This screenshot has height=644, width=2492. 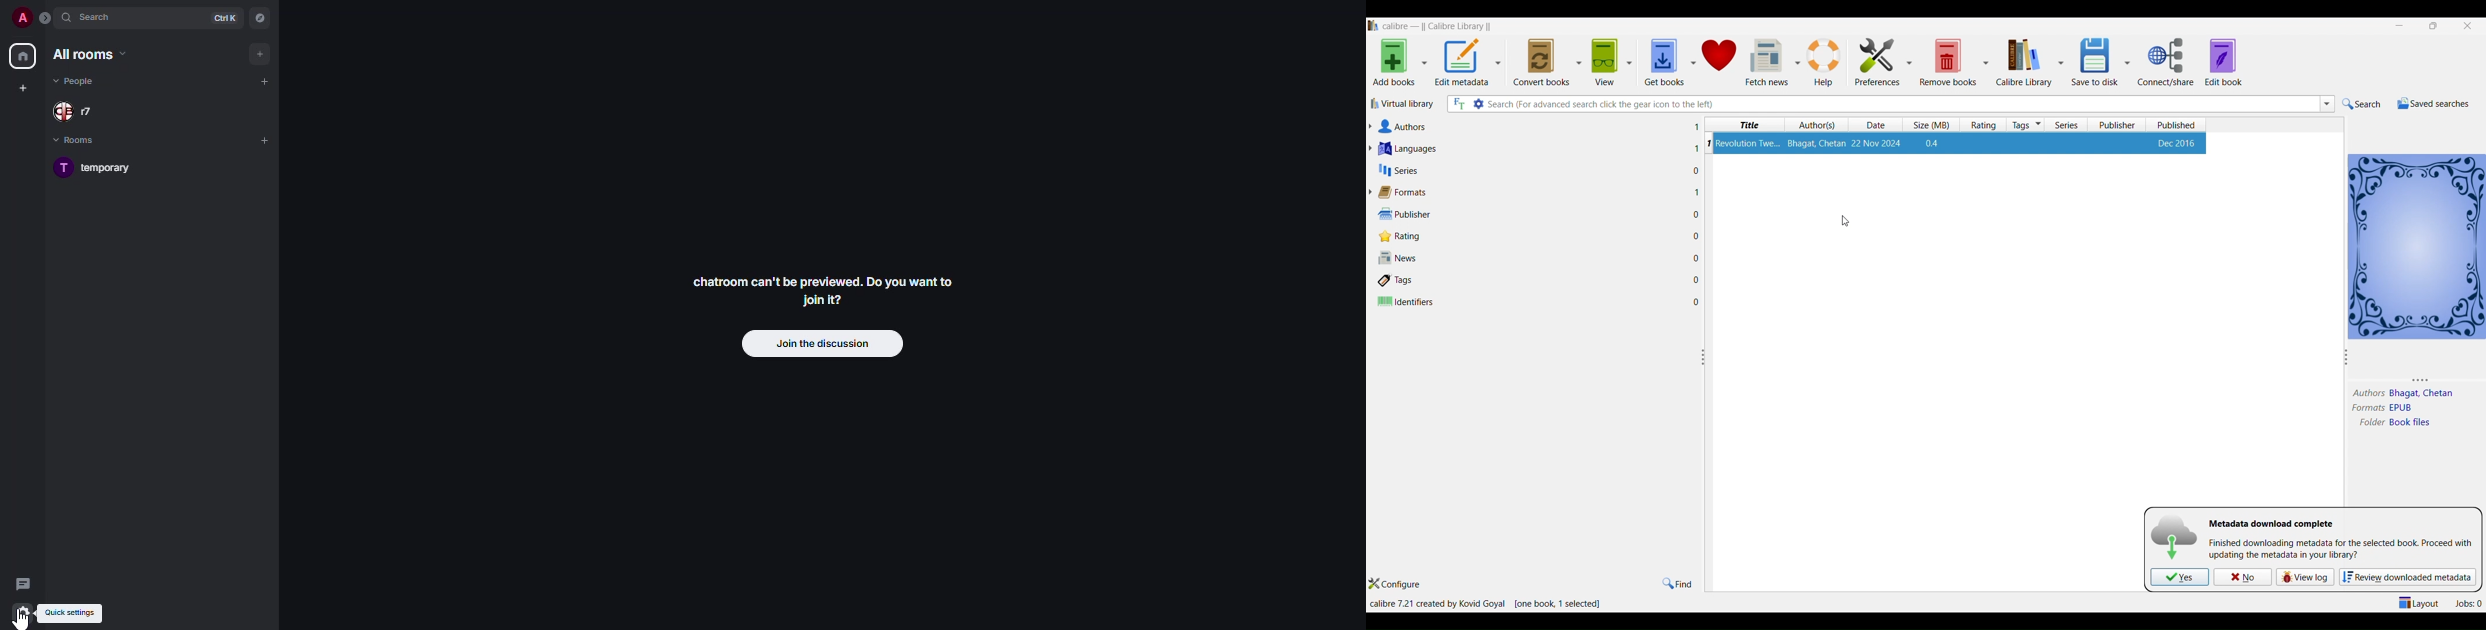 What do you see at coordinates (1704, 359) in the screenshot?
I see `resize` at bounding box center [1704, 359].